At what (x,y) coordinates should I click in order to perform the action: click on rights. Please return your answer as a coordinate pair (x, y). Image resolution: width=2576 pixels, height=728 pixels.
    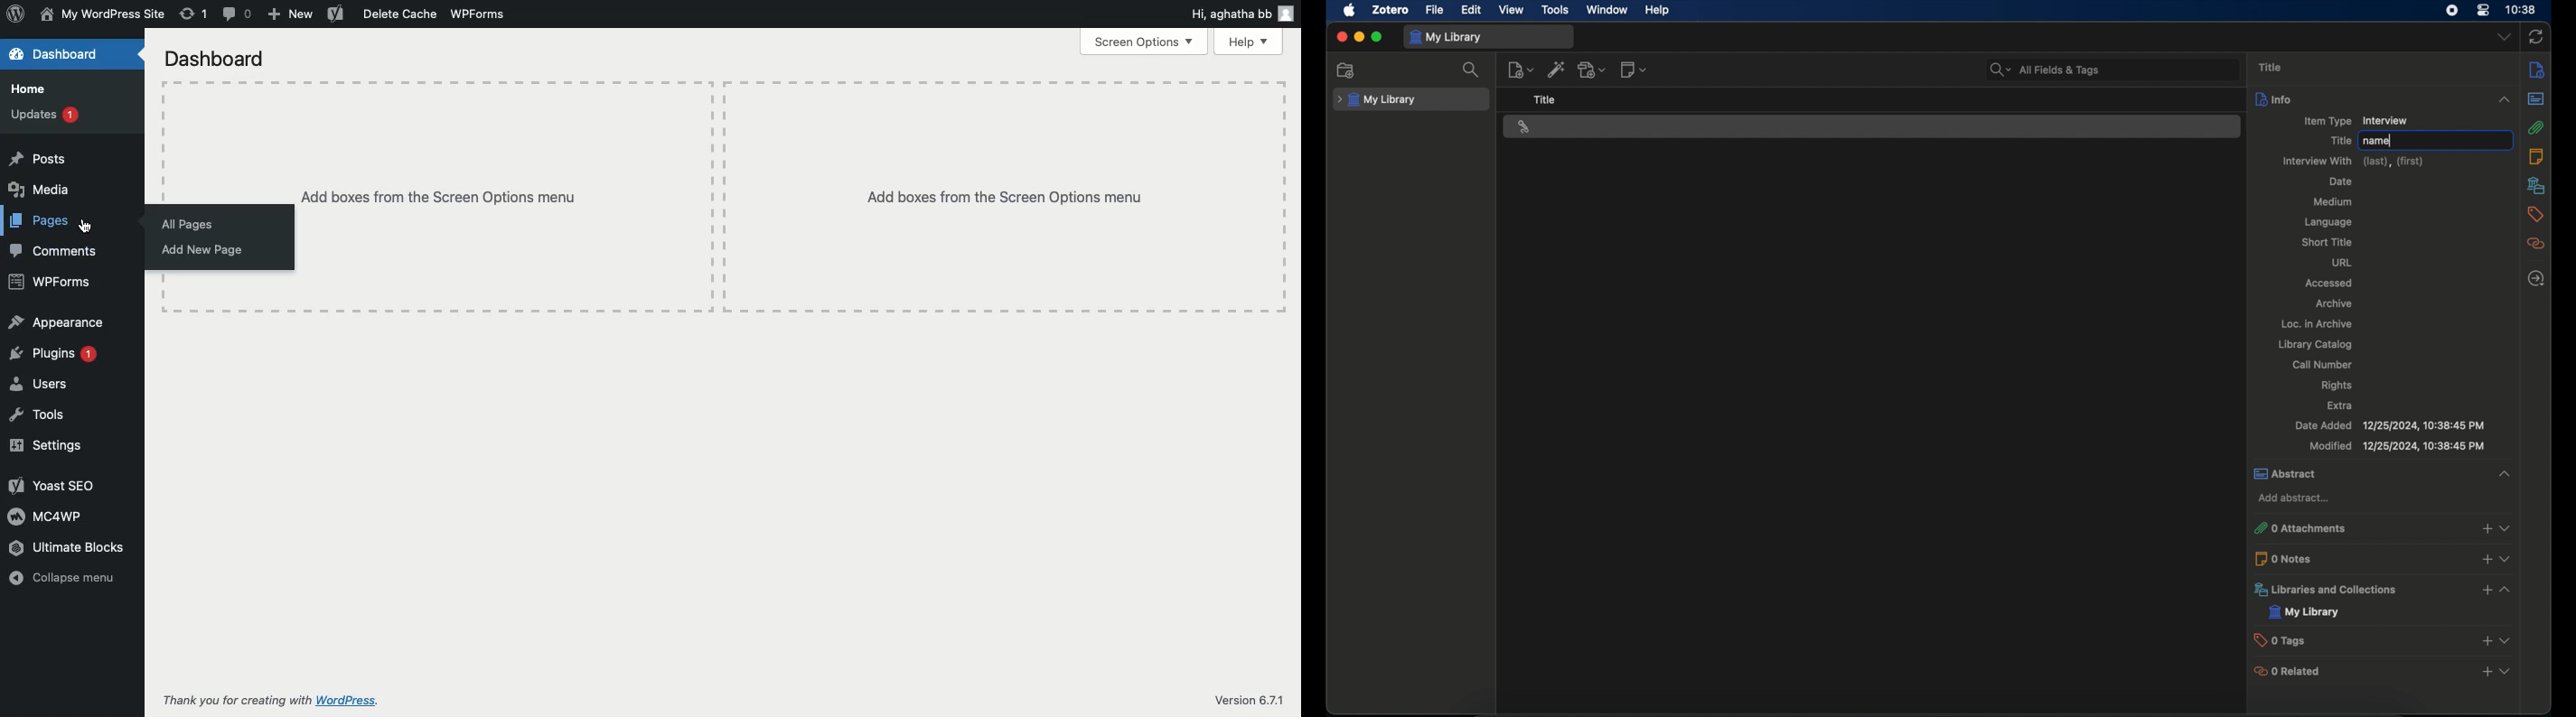
    Looking at the image, I should click on (2339, 386).